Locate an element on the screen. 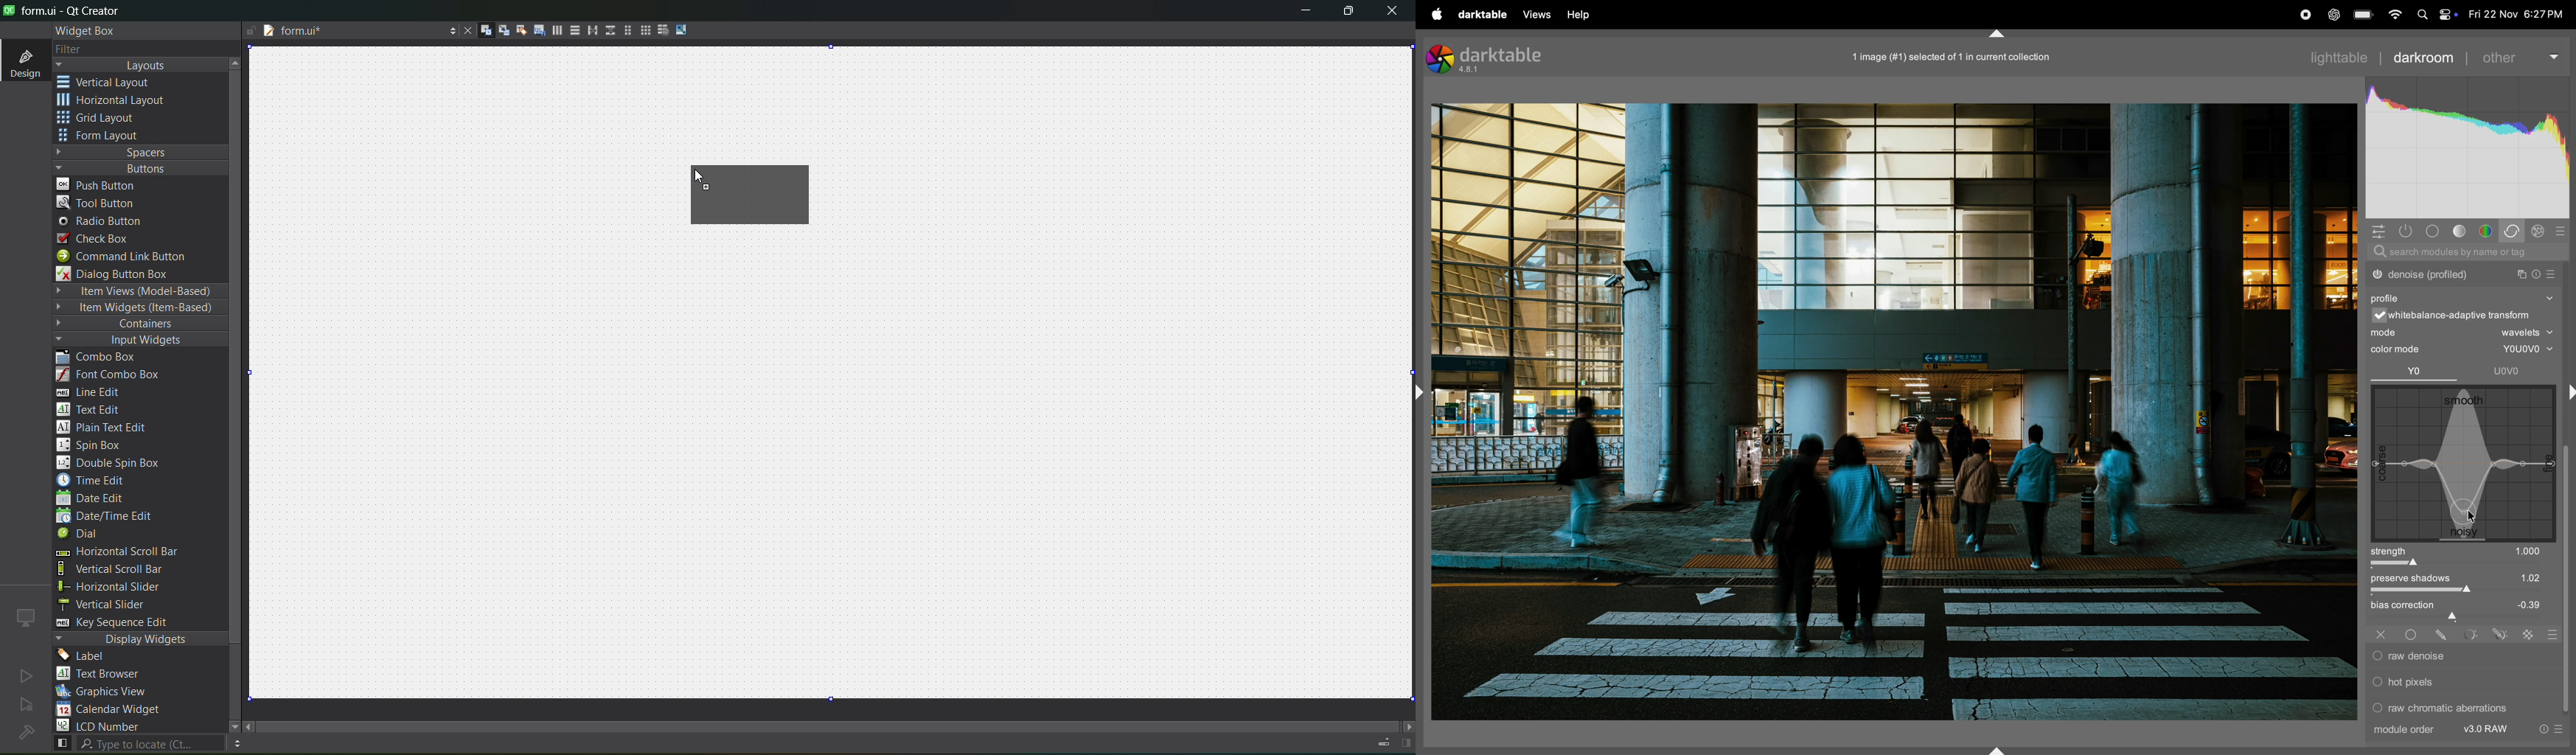  uovo is located at coordinates (2501, 372).